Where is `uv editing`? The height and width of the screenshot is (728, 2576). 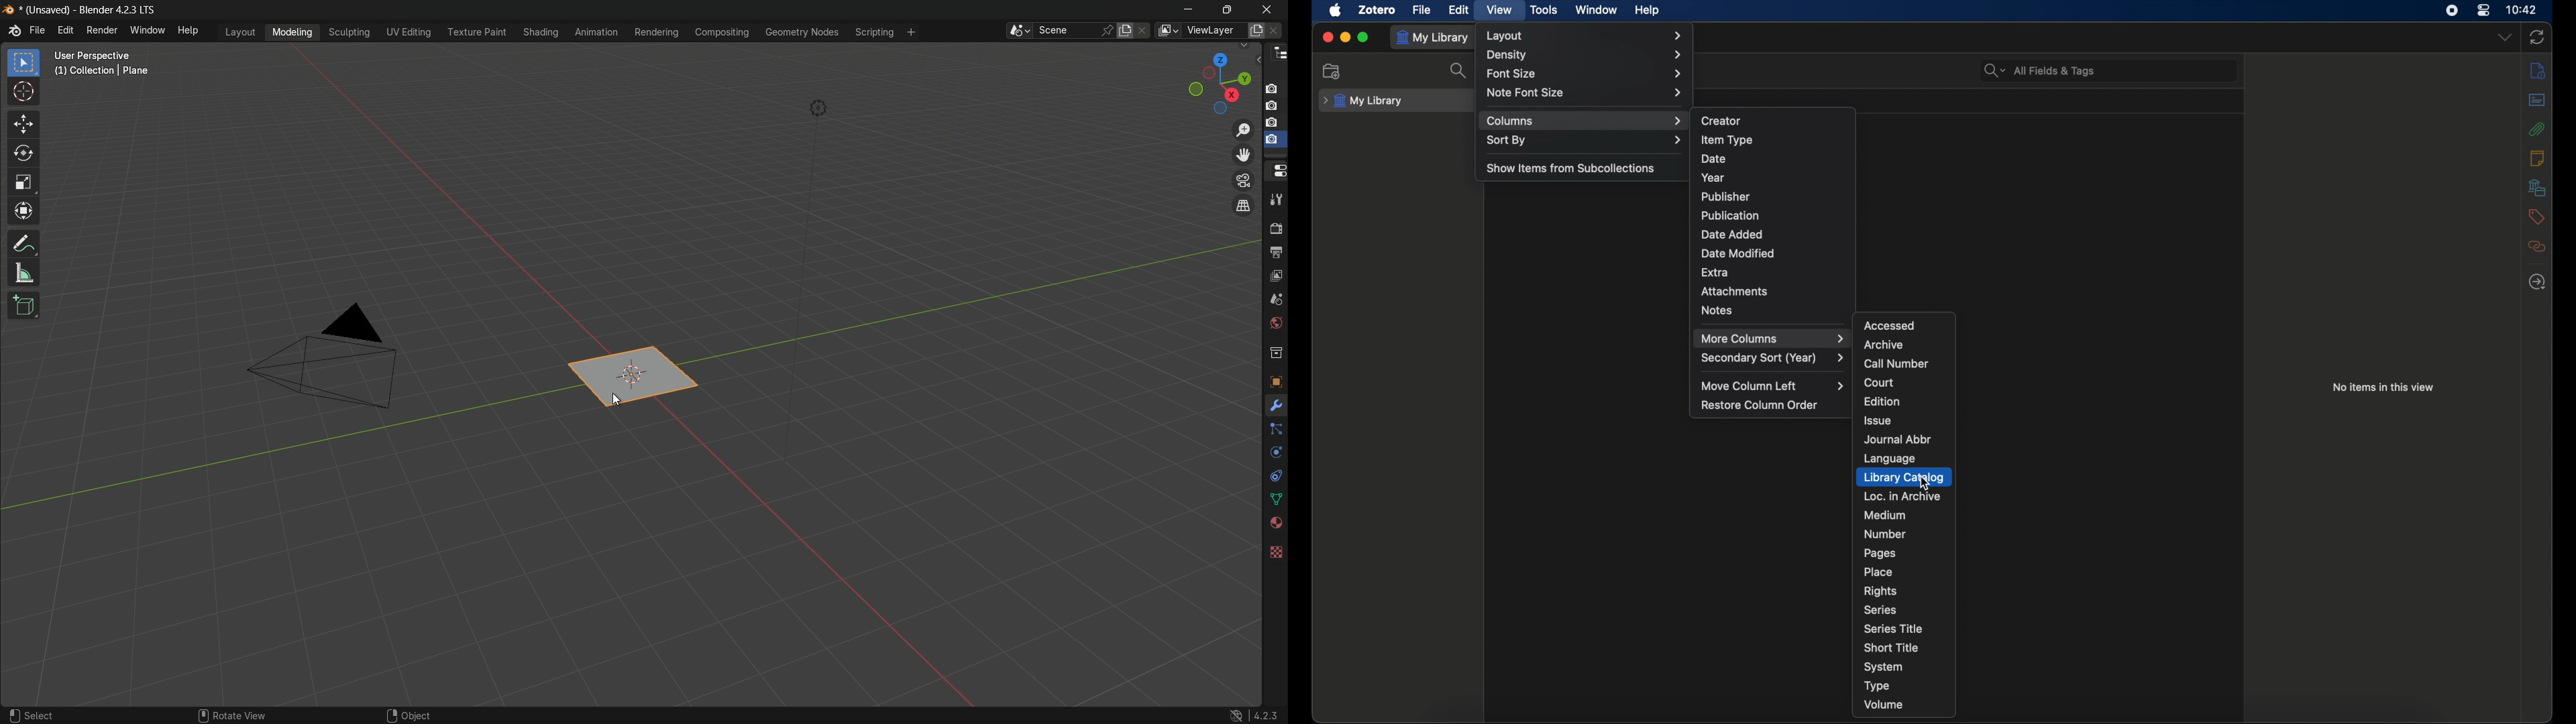 uv editing is located at coordinates (409, 33).